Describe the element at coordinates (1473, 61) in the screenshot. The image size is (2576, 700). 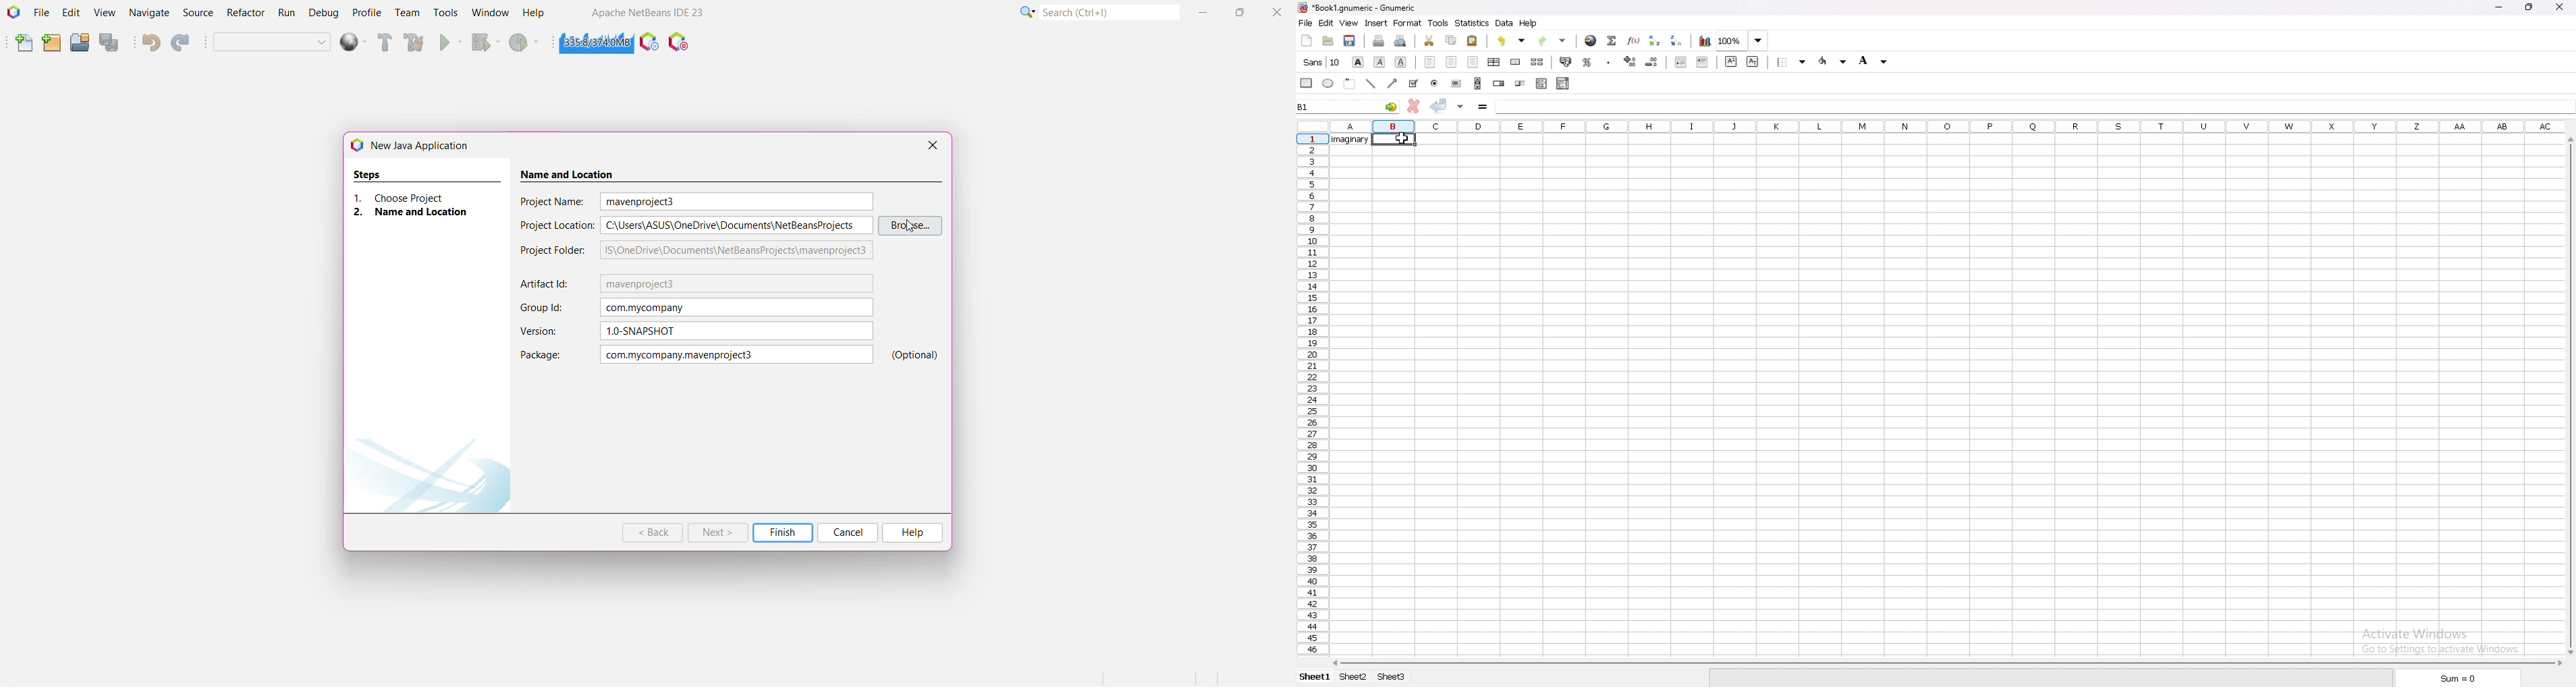
I see `right align` at that location.